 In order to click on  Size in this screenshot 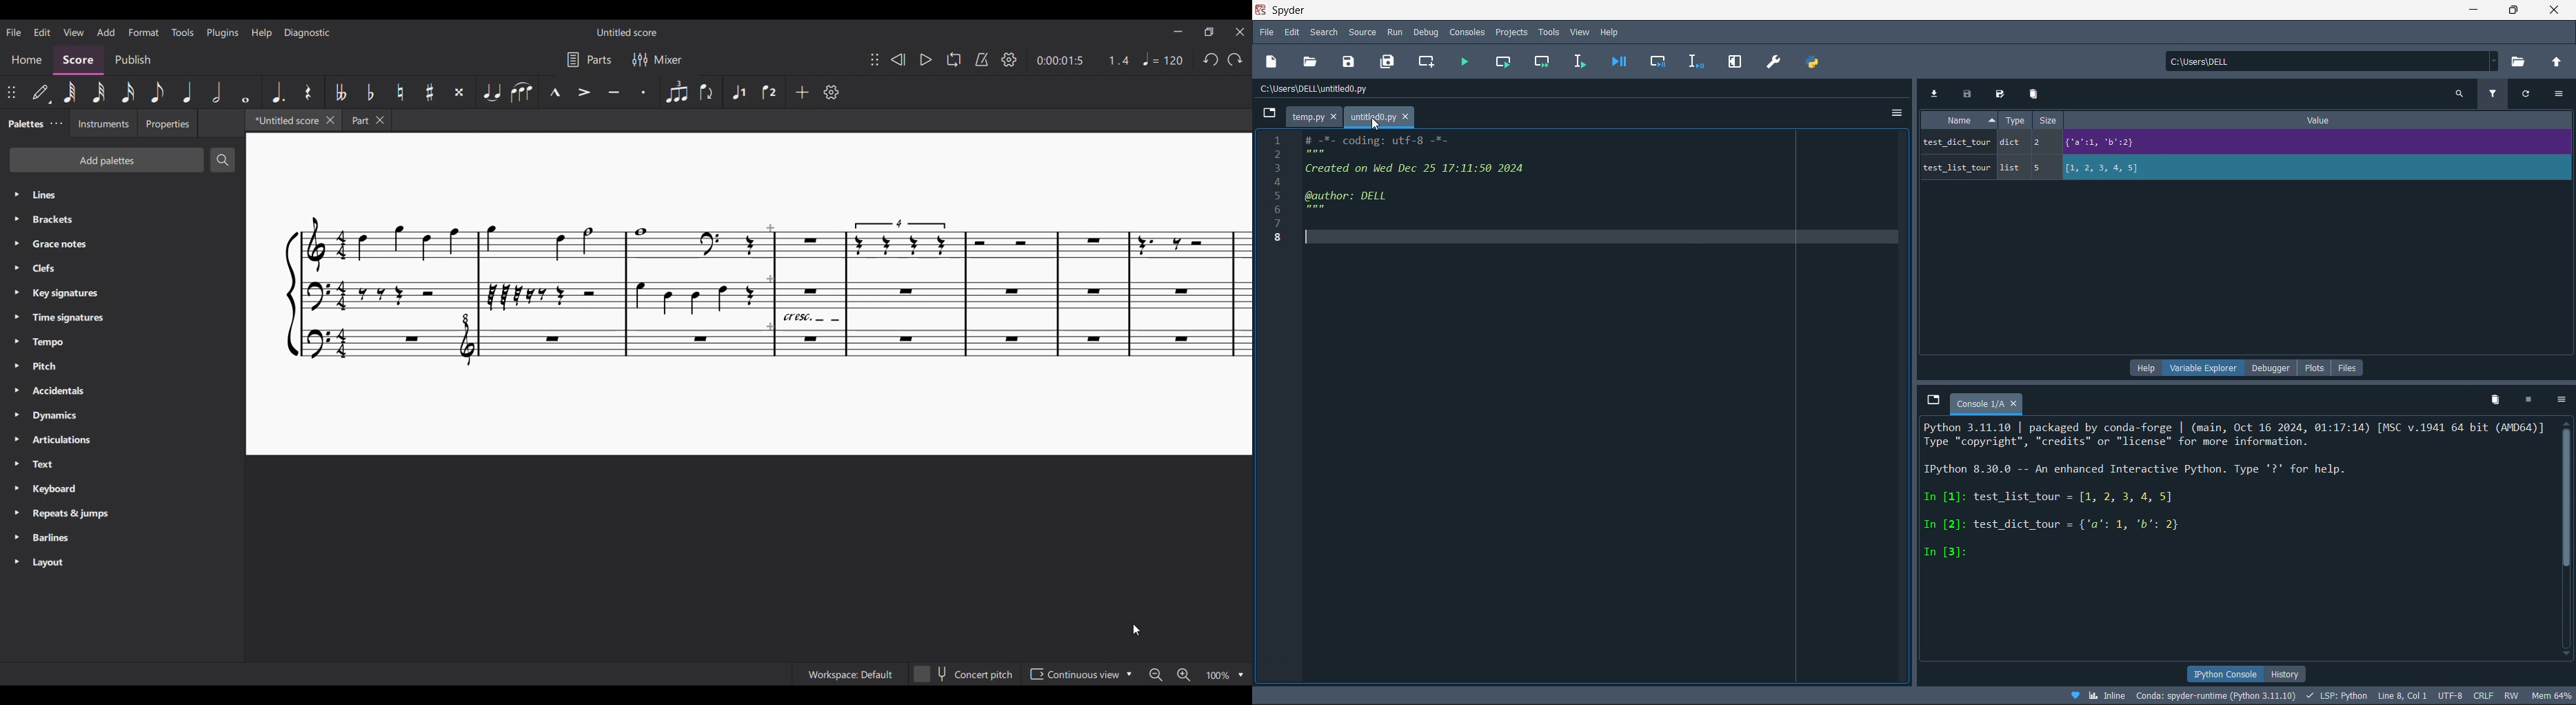, I will do `click(2048, 121)`.